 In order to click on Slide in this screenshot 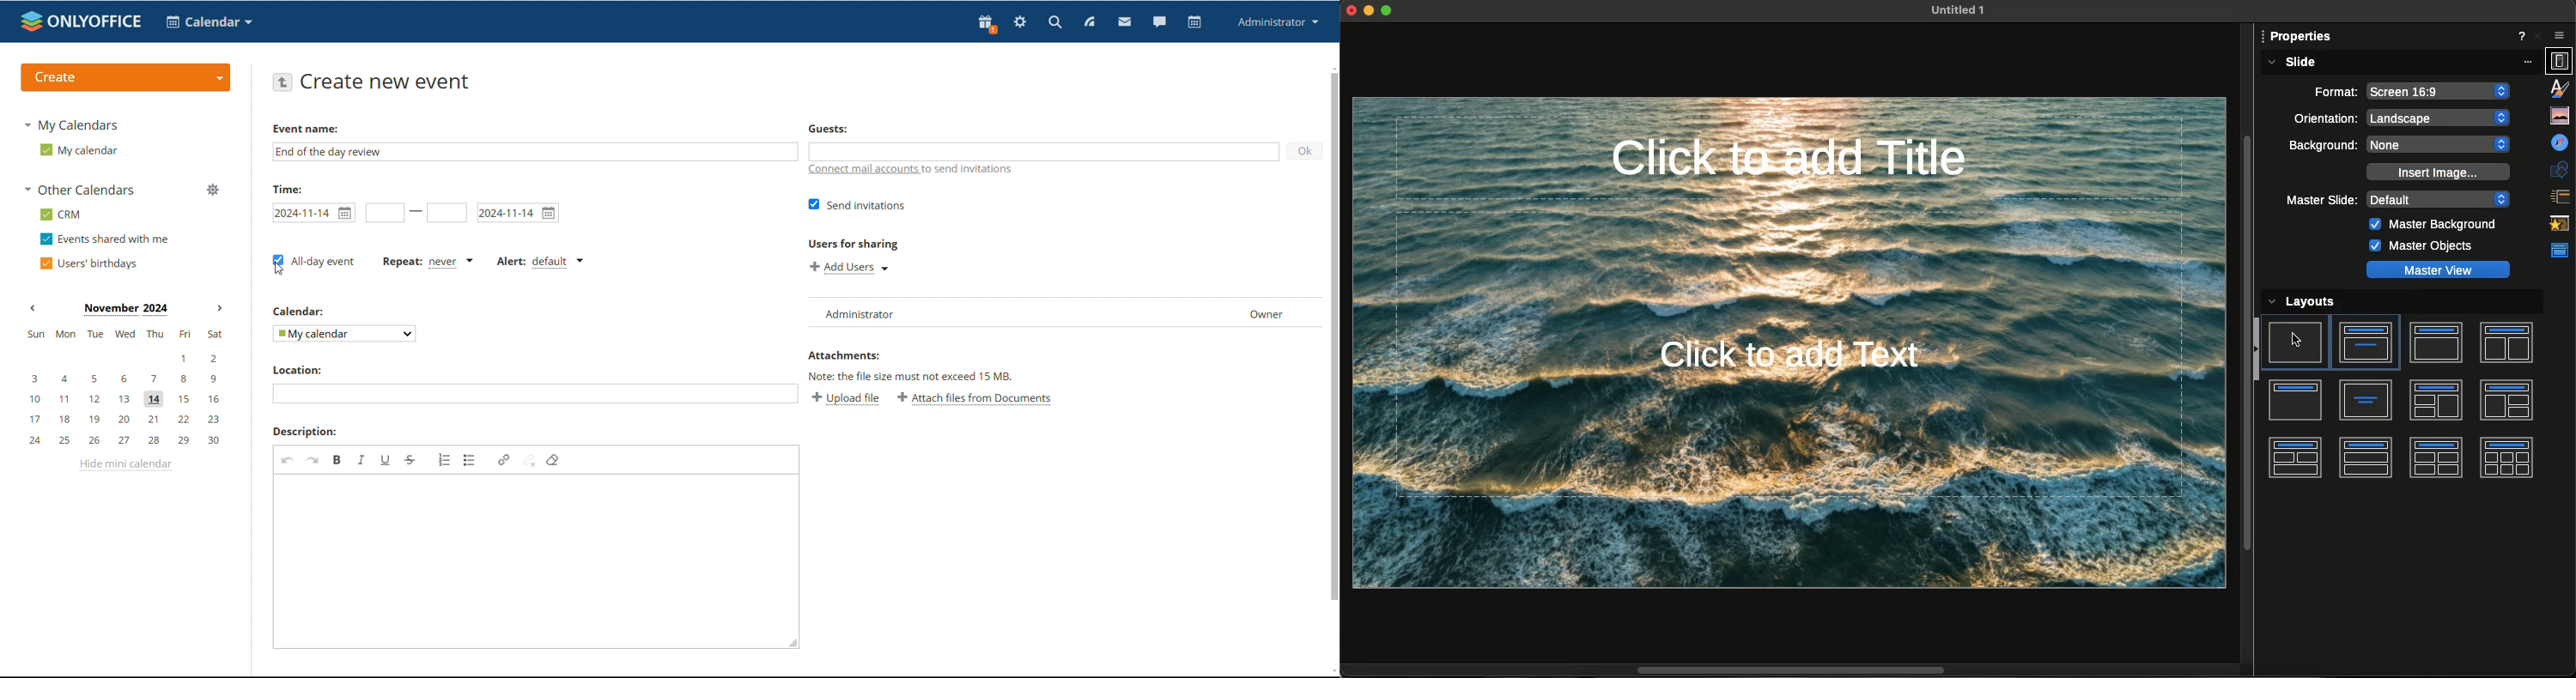, I will do `click(2291, 63)`.